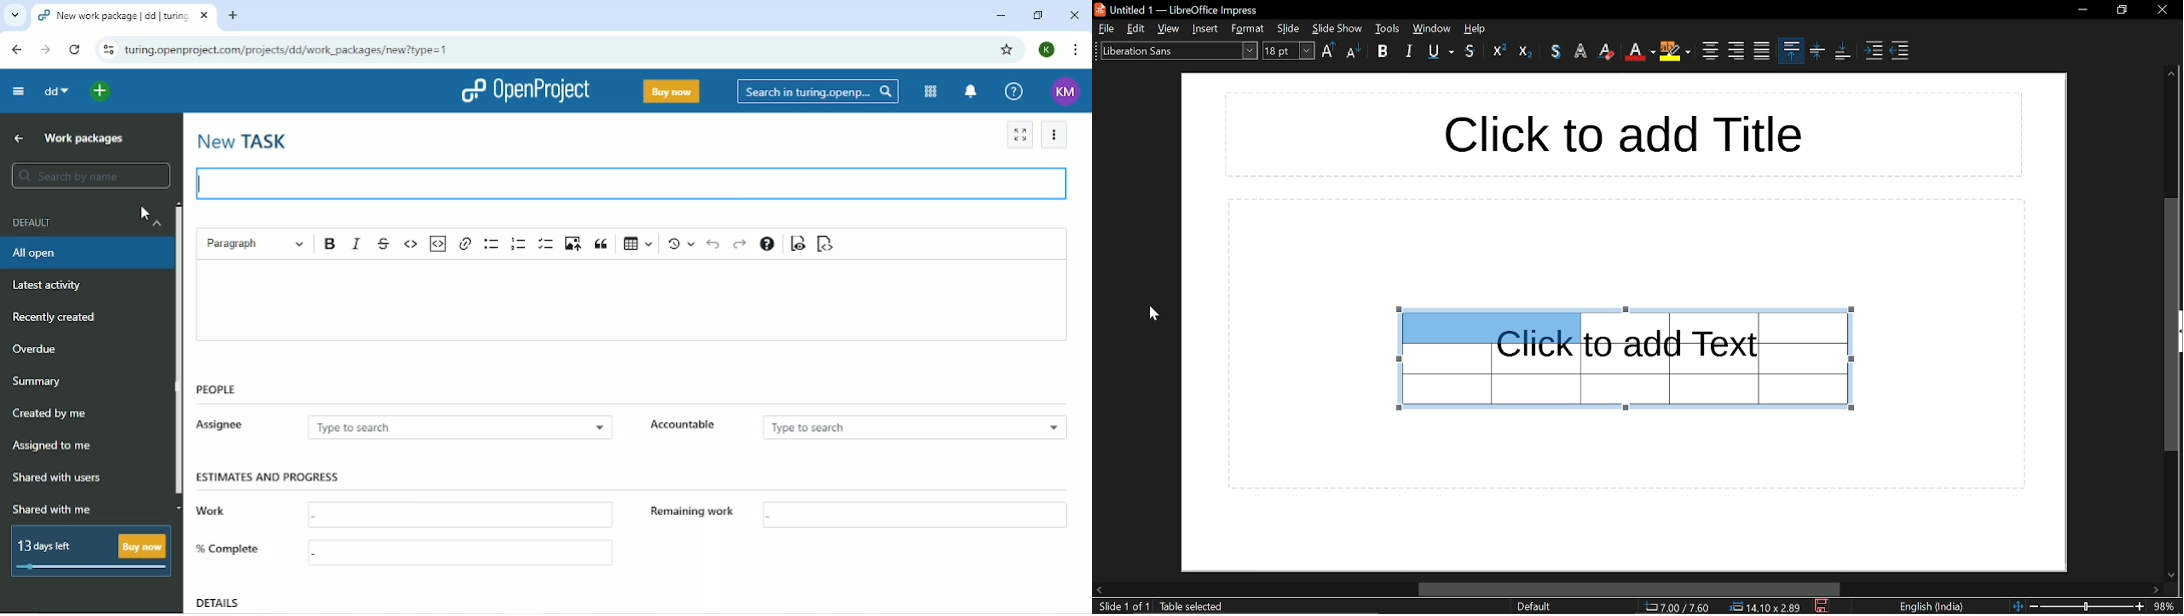  Describe the element at coordinates (60, 477) in the screenshot. I see `Shared with users` at that location.